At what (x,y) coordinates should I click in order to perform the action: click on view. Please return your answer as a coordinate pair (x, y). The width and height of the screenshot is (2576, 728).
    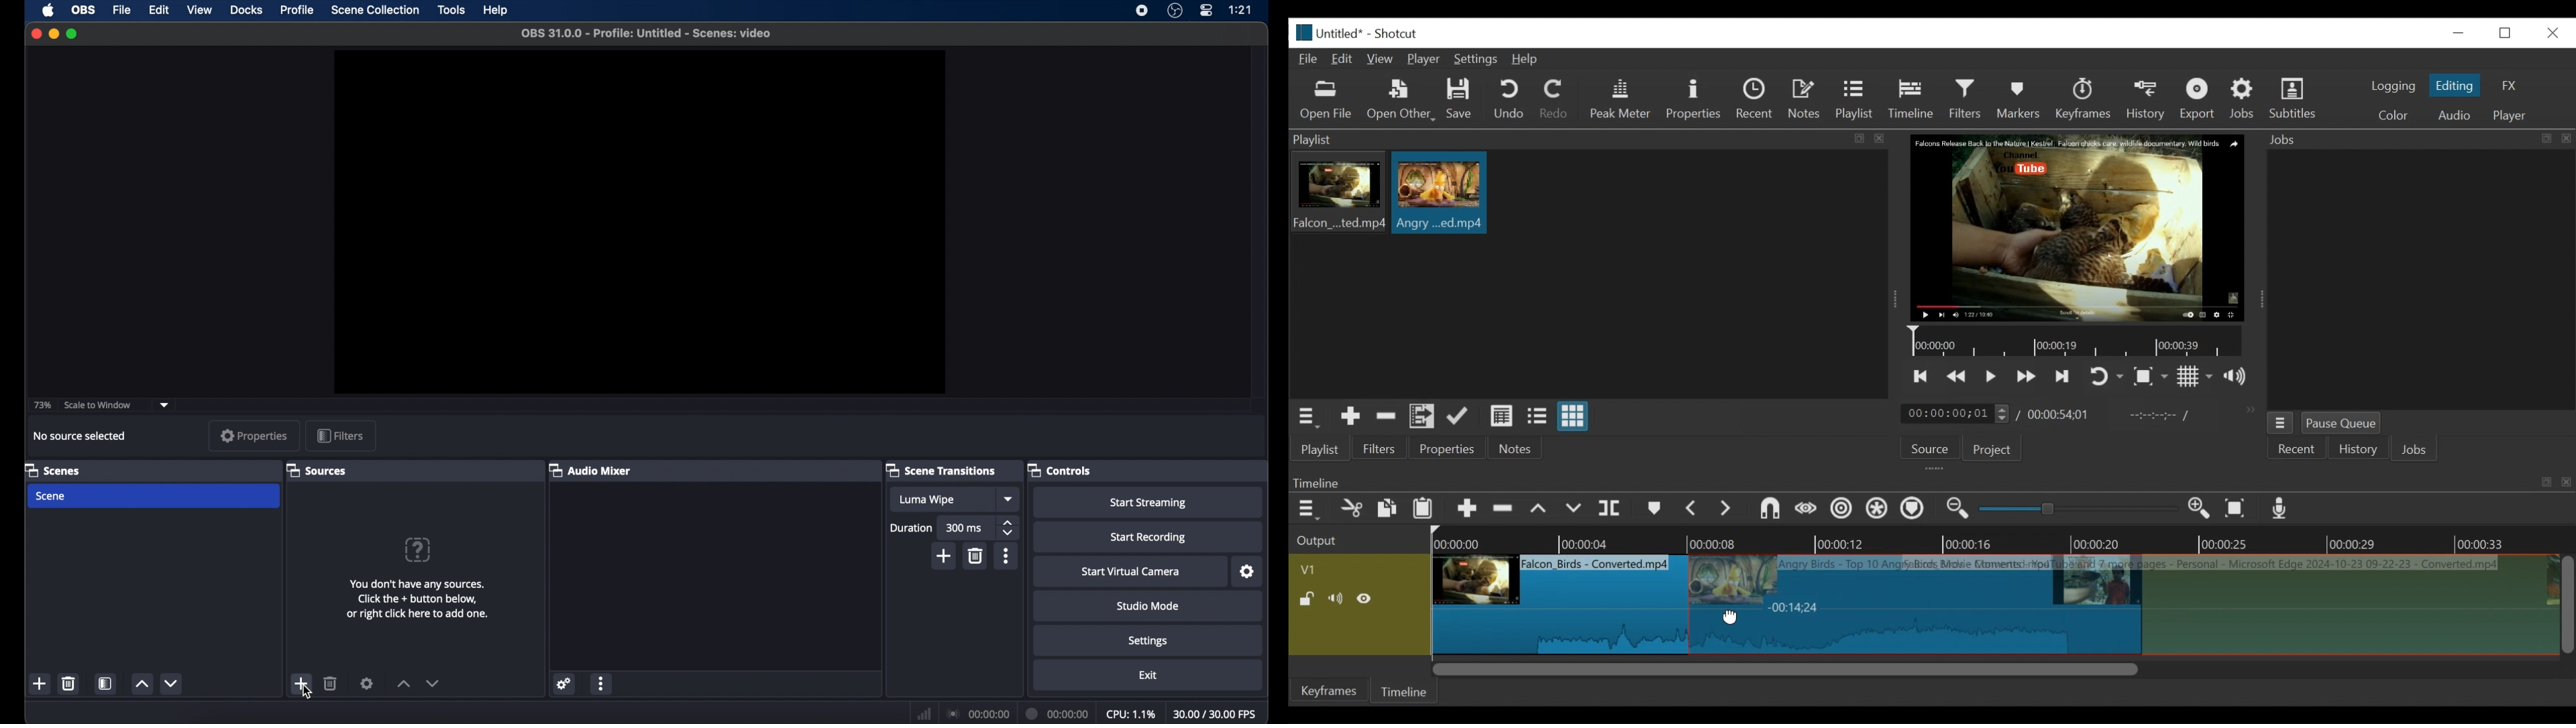
    Looking at the image, I should click on (201, 11).